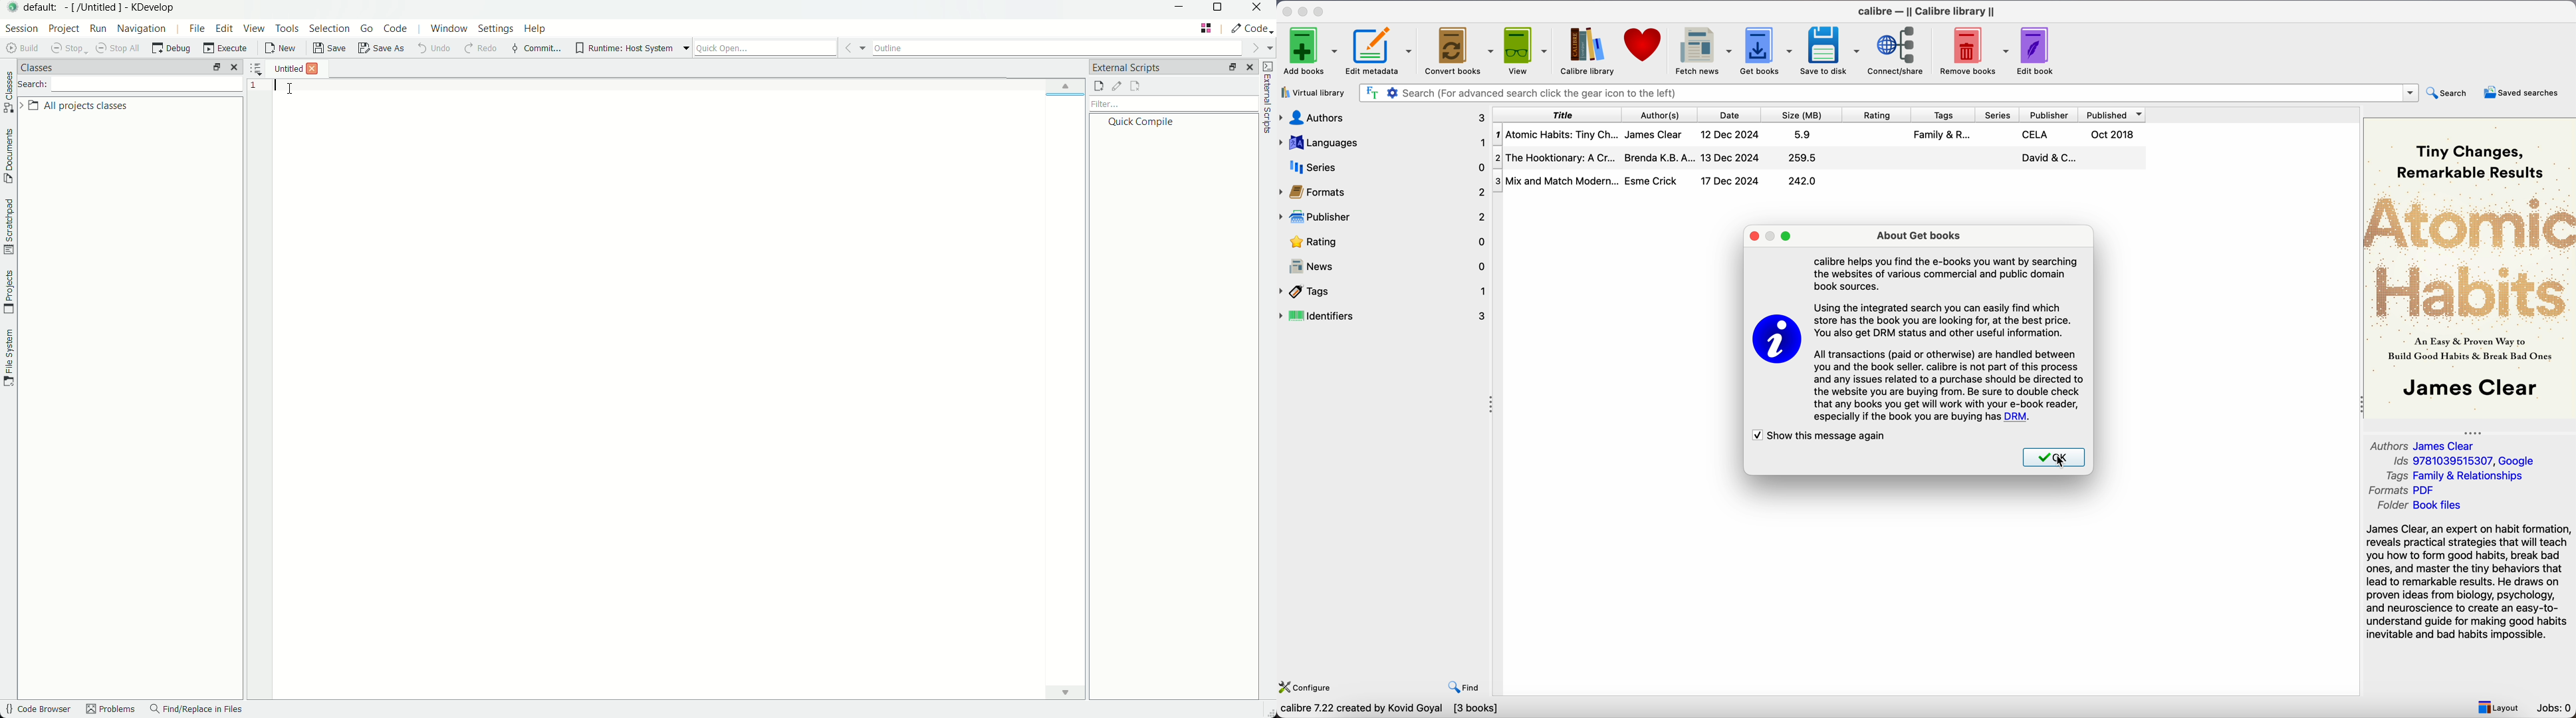 Image resolution: width=2576 pixels, height=728 pixels. I want to click on Ids 9781039515307, Google, so click(2465, 462).